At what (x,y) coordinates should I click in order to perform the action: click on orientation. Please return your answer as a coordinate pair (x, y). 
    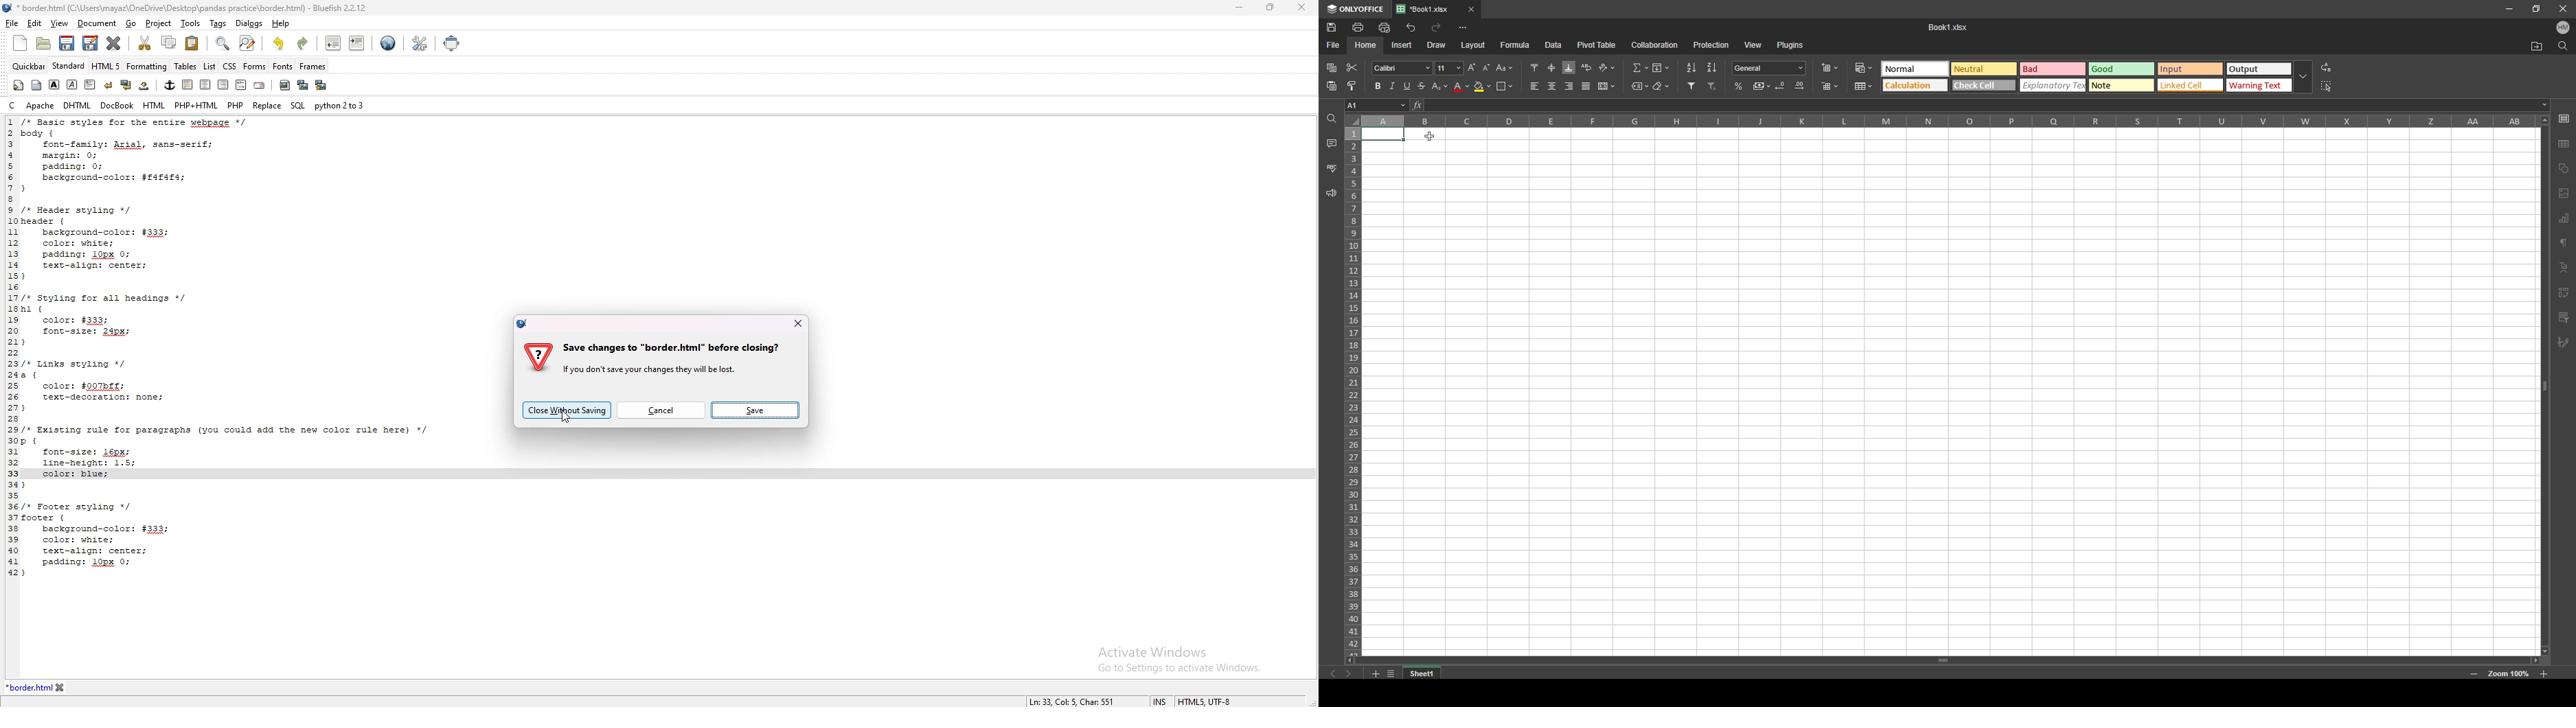
    Looking at the image, I should click on (1608, 67).